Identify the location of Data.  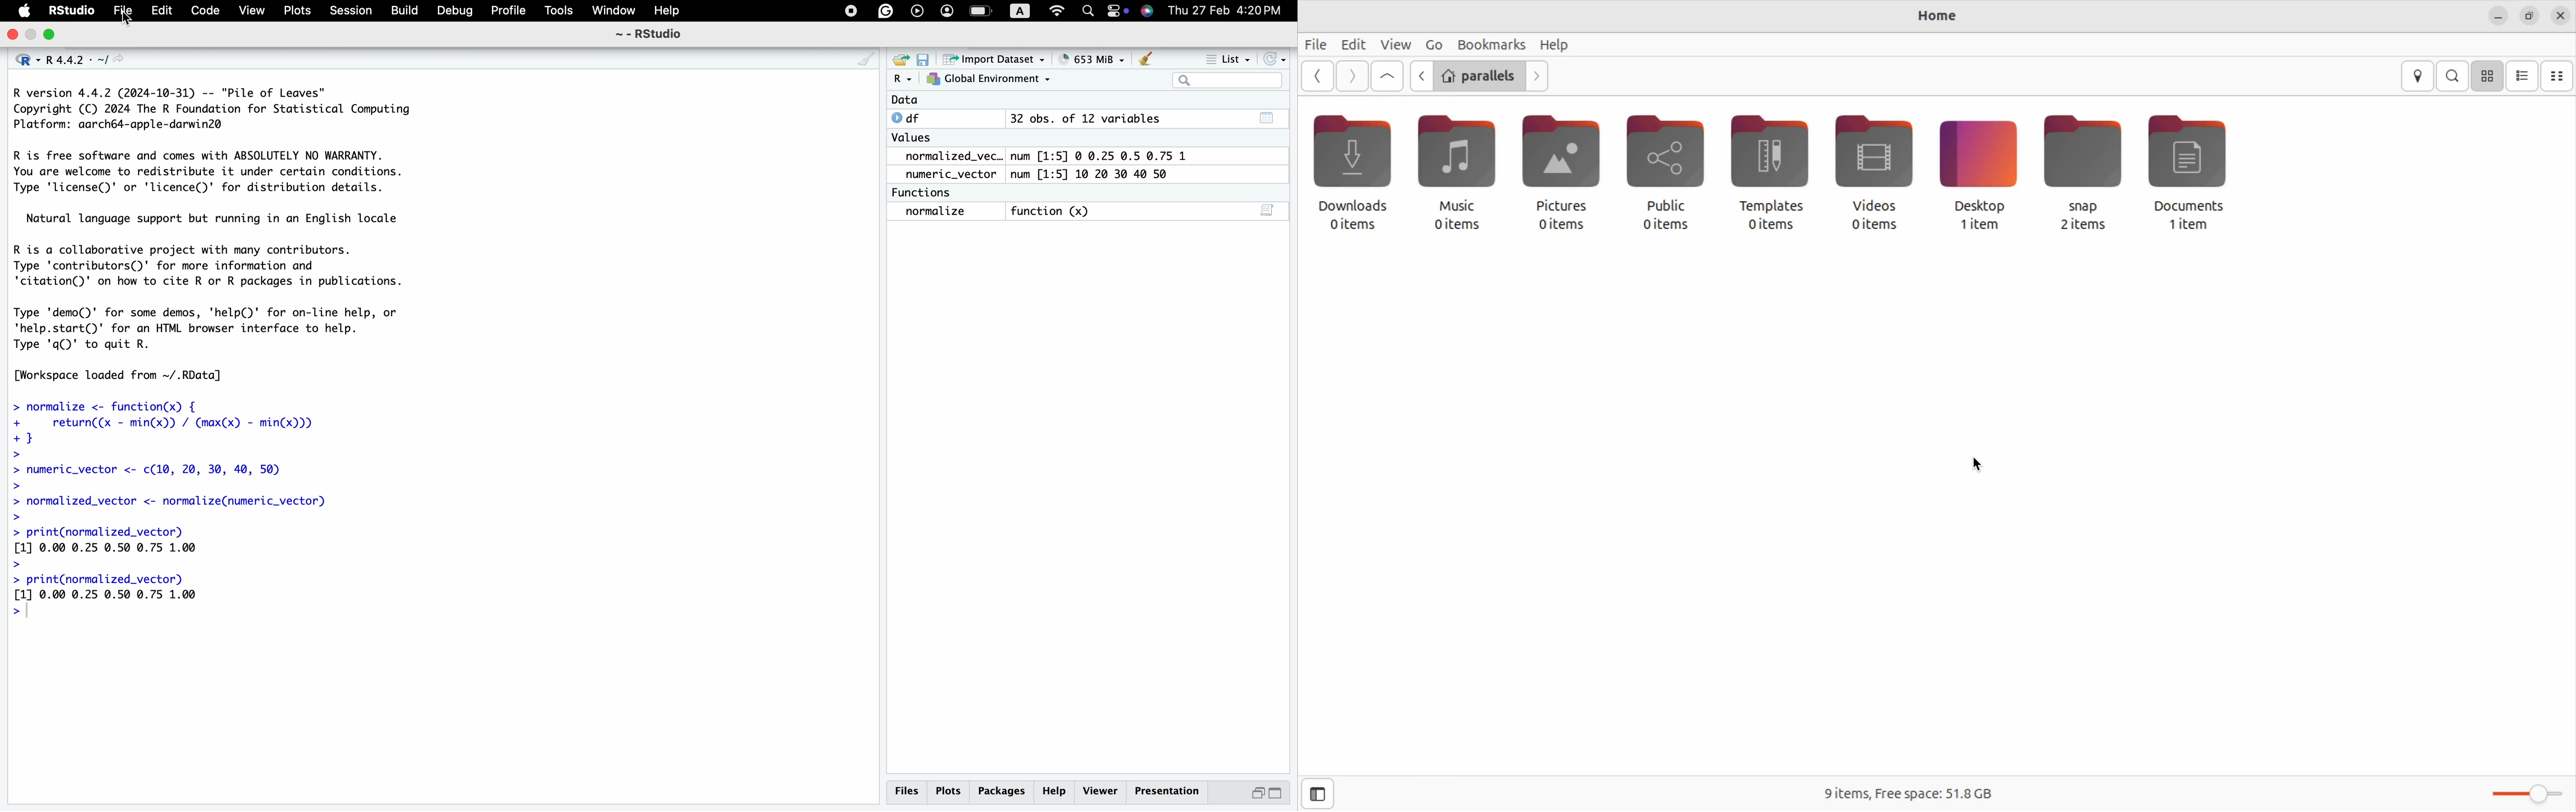
(905, 100).